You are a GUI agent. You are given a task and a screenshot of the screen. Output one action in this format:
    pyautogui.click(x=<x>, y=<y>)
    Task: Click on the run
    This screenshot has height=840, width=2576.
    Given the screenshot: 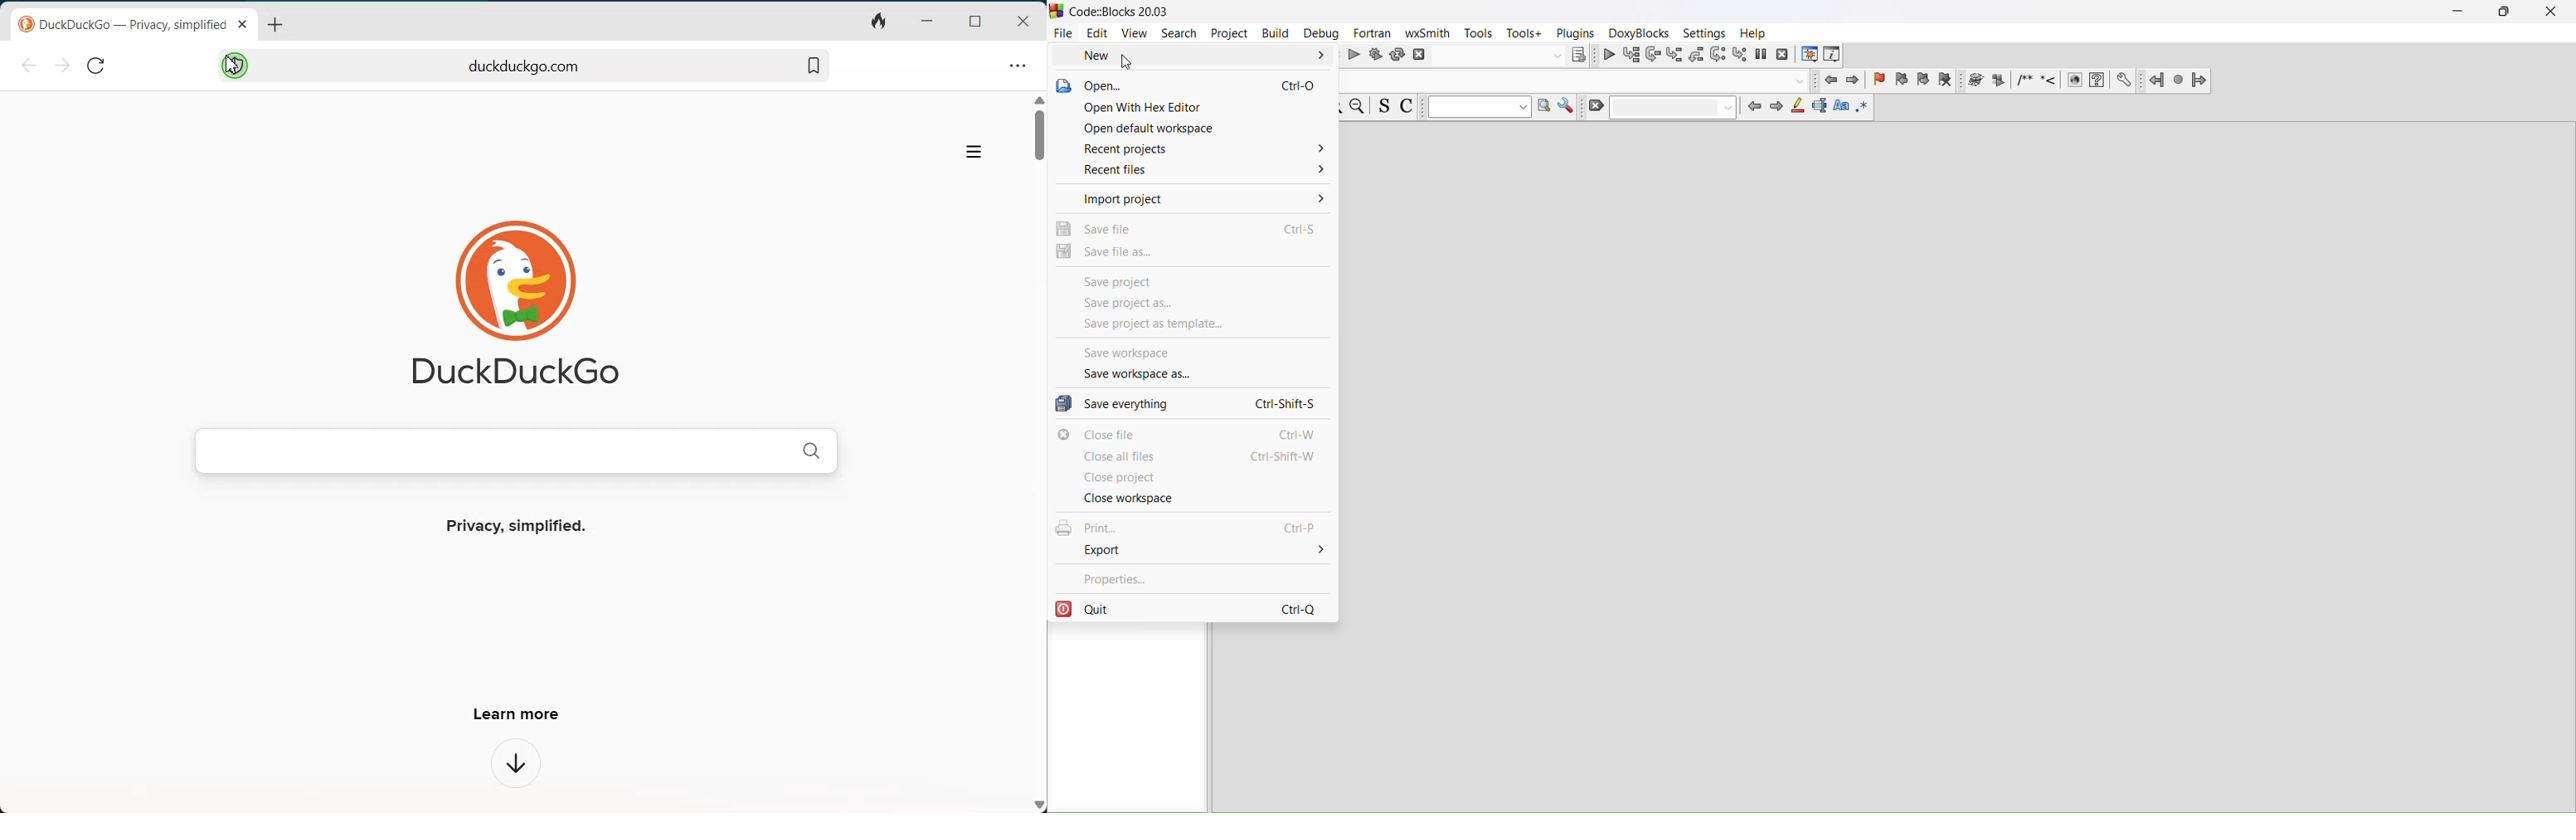 What is the action you would take?
    pyautogui.click(x=1351, y=57)
    